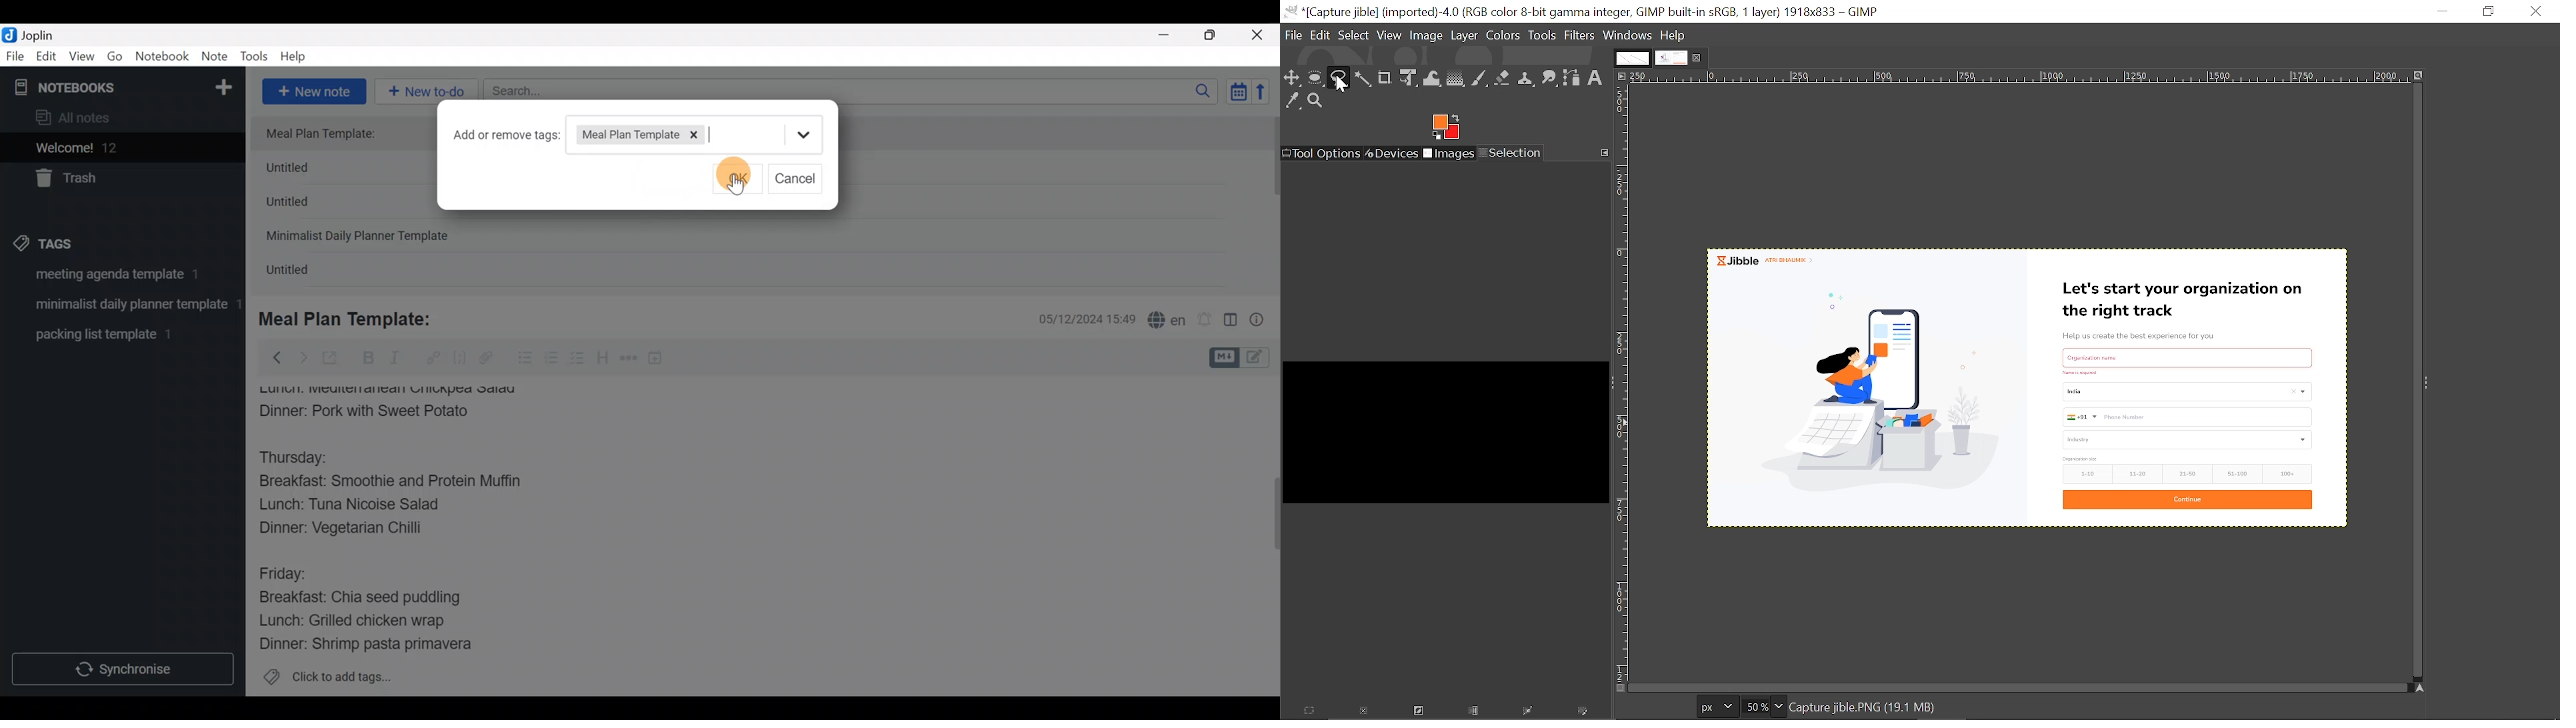  I want to click on All notes, so click(119, 119).